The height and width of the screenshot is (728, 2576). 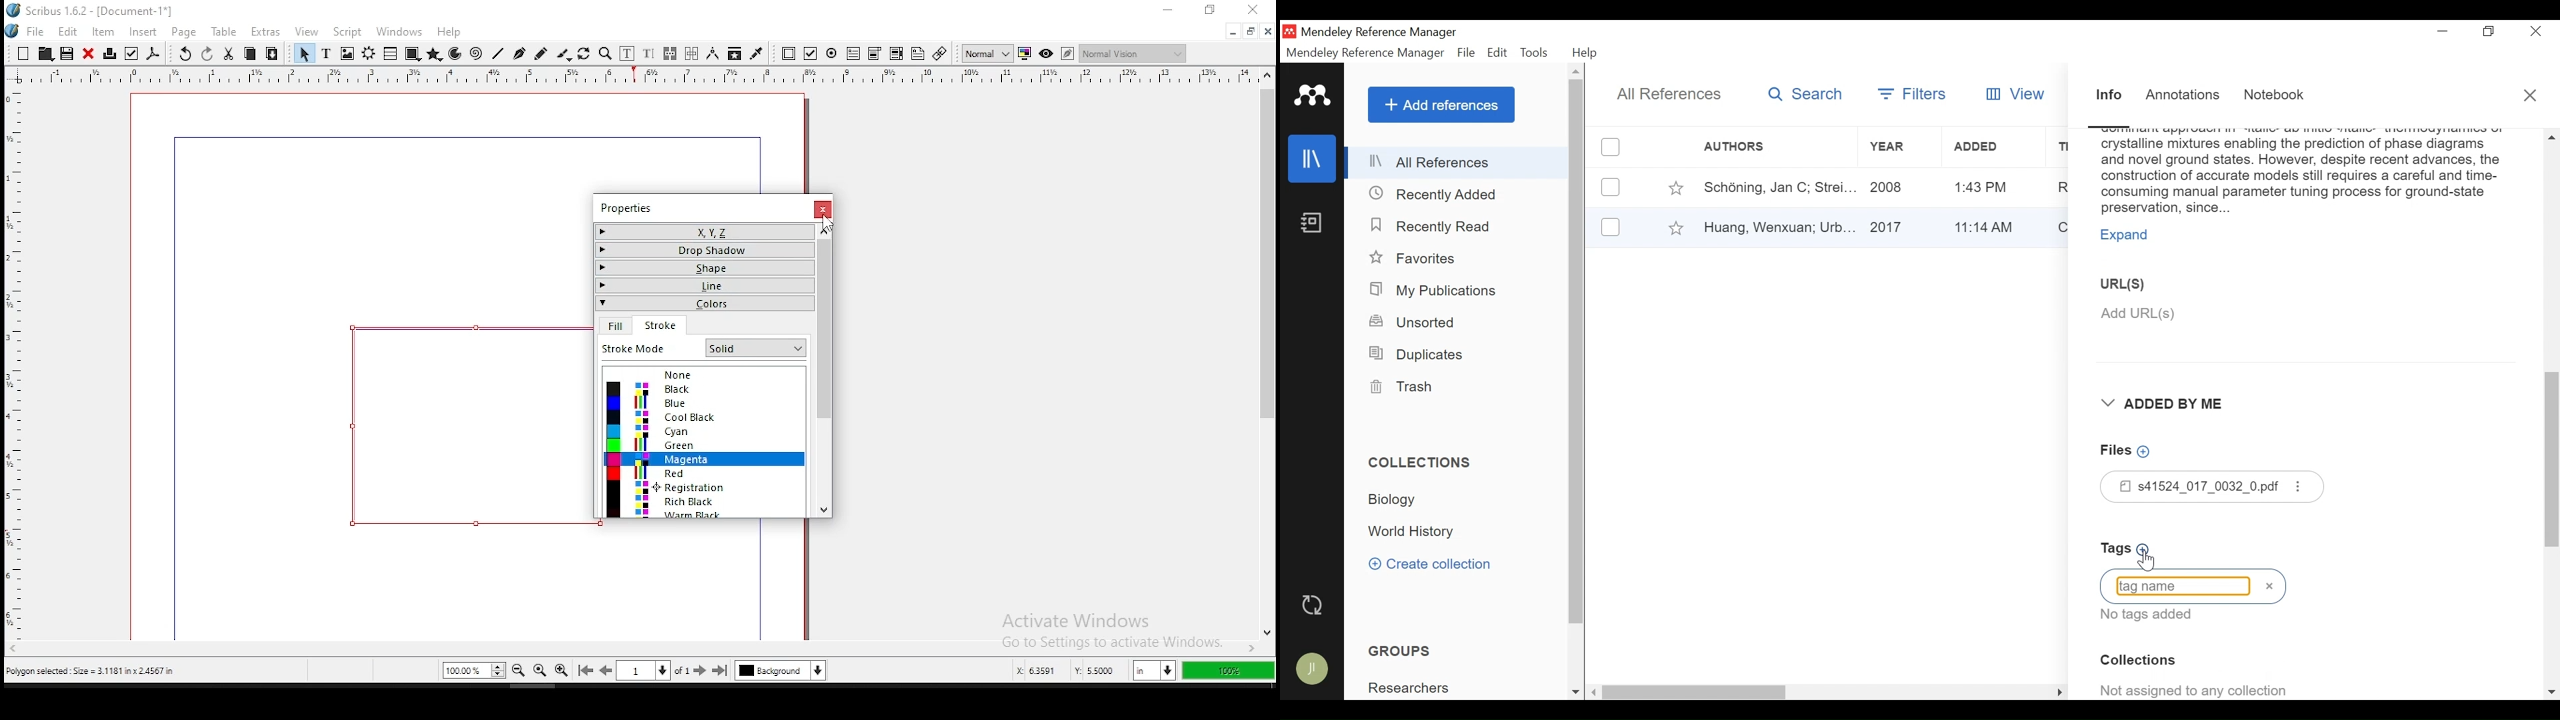 I want to click on red, so click(x=703, y=472).